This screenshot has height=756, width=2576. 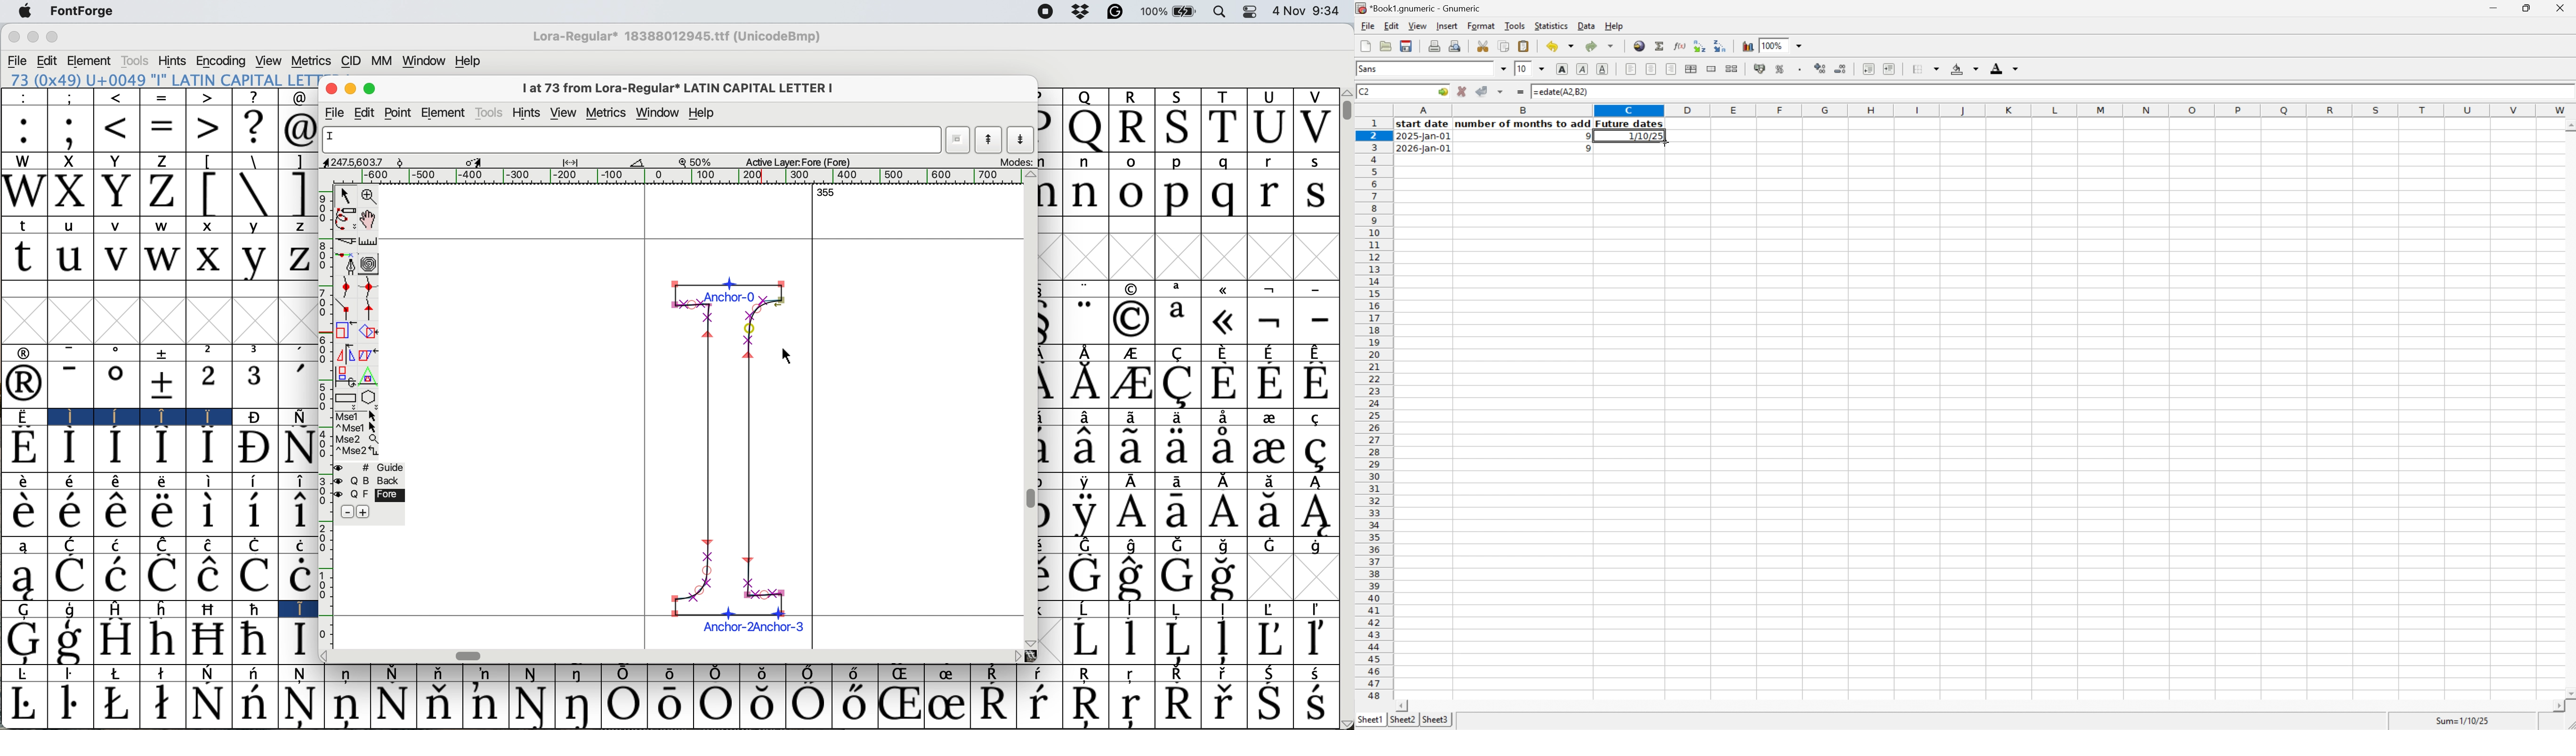 I want to click on x, so click(x=209, y=257).